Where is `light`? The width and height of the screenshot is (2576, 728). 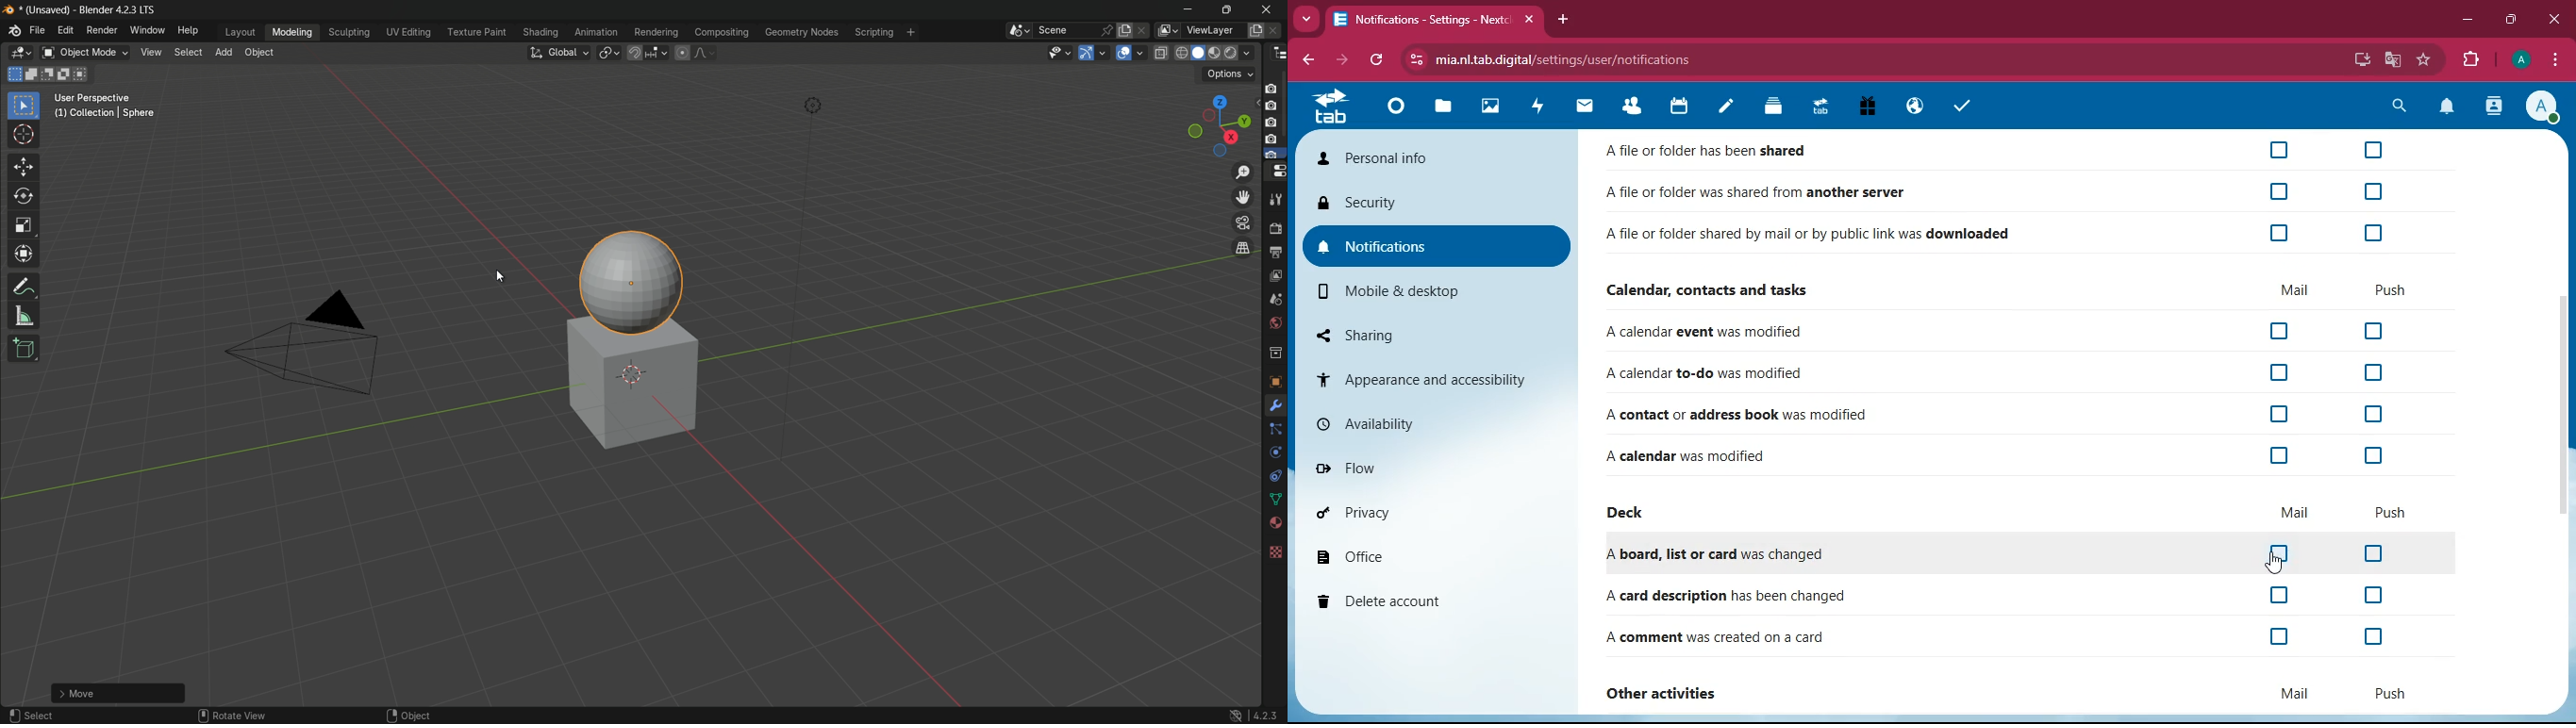
light is located at coordinates (816, 104).